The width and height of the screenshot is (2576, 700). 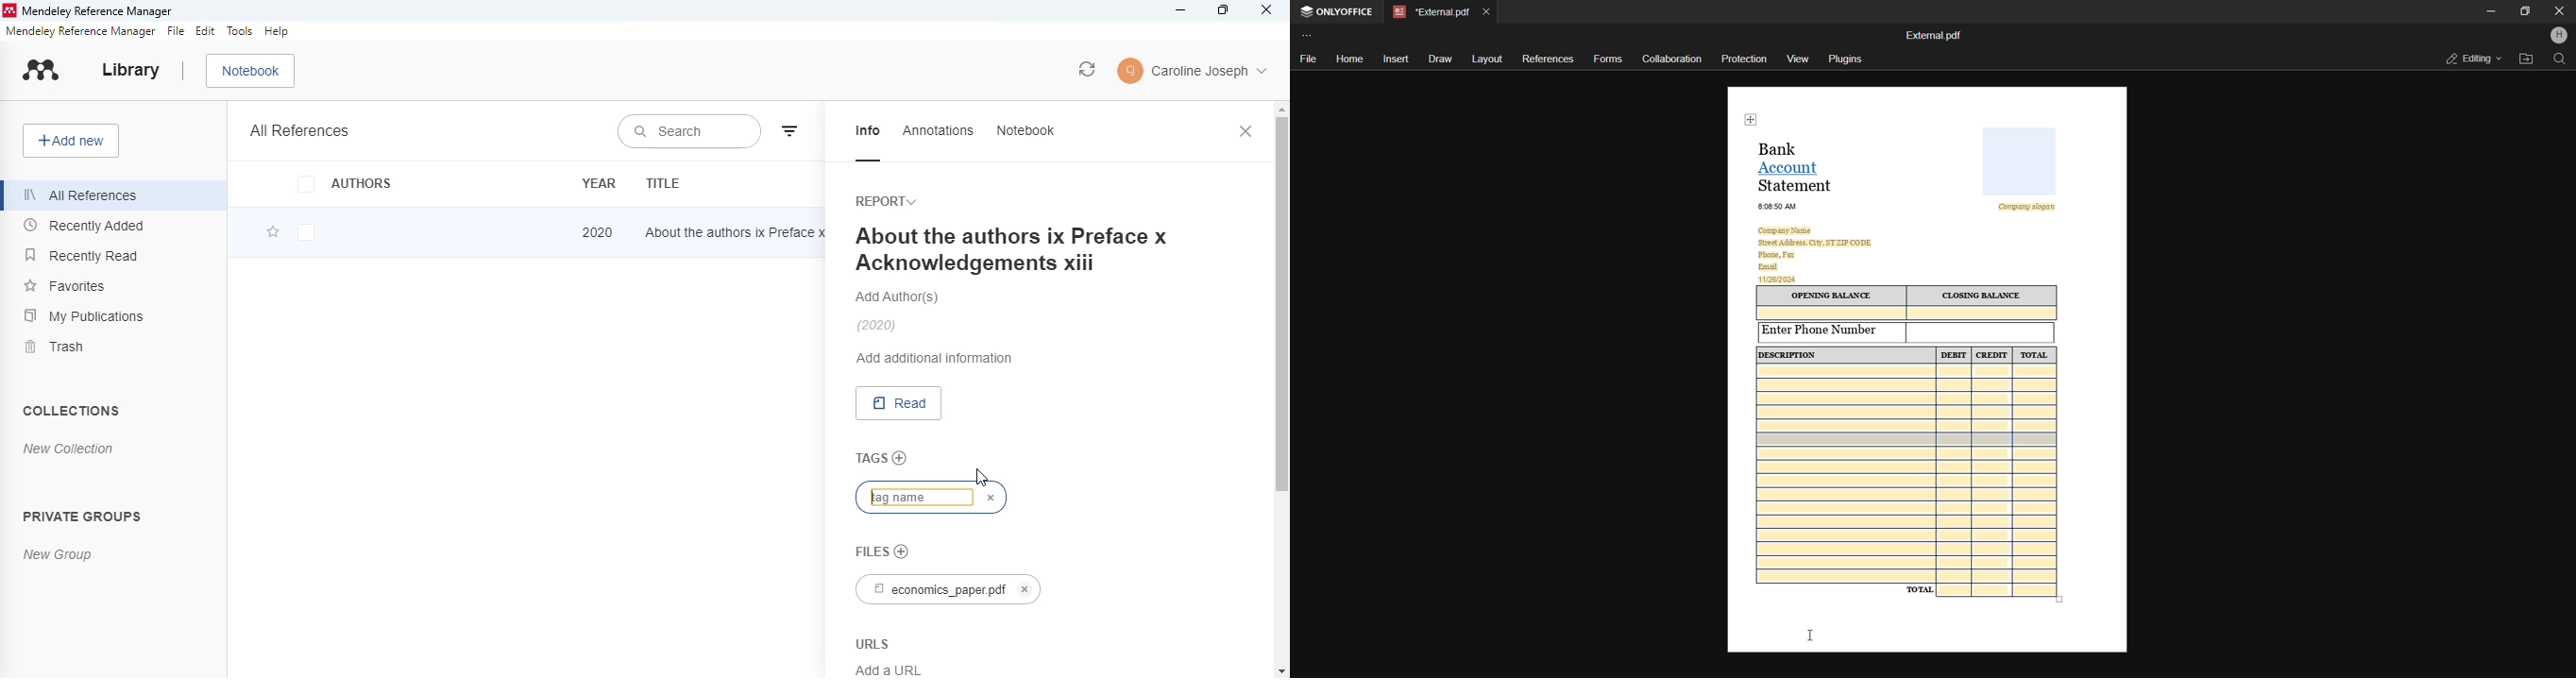 What do you see at coordinates (2035, 355) in the screenshot?
I see `TOTAL` at bounding box center [2035, 355].